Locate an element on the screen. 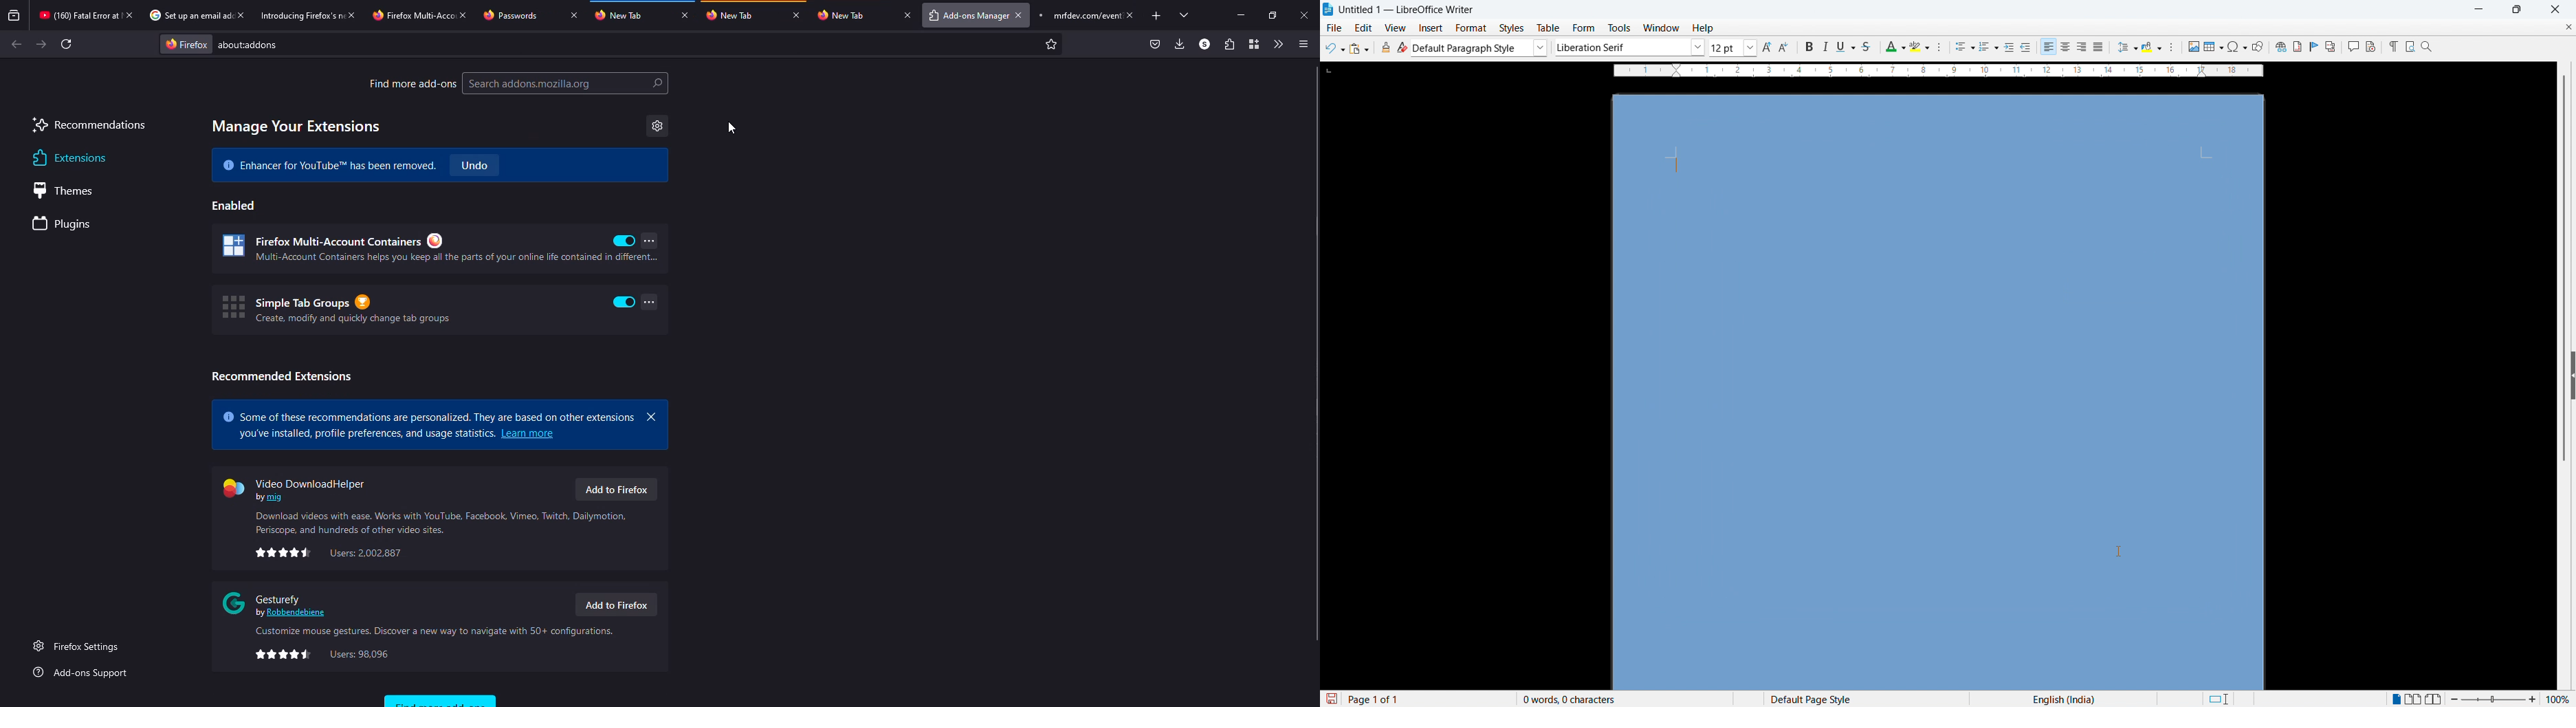 The width and height of the screenshot is (2576, 728). Add current page to favorite is located at coordinates (1051, 44).